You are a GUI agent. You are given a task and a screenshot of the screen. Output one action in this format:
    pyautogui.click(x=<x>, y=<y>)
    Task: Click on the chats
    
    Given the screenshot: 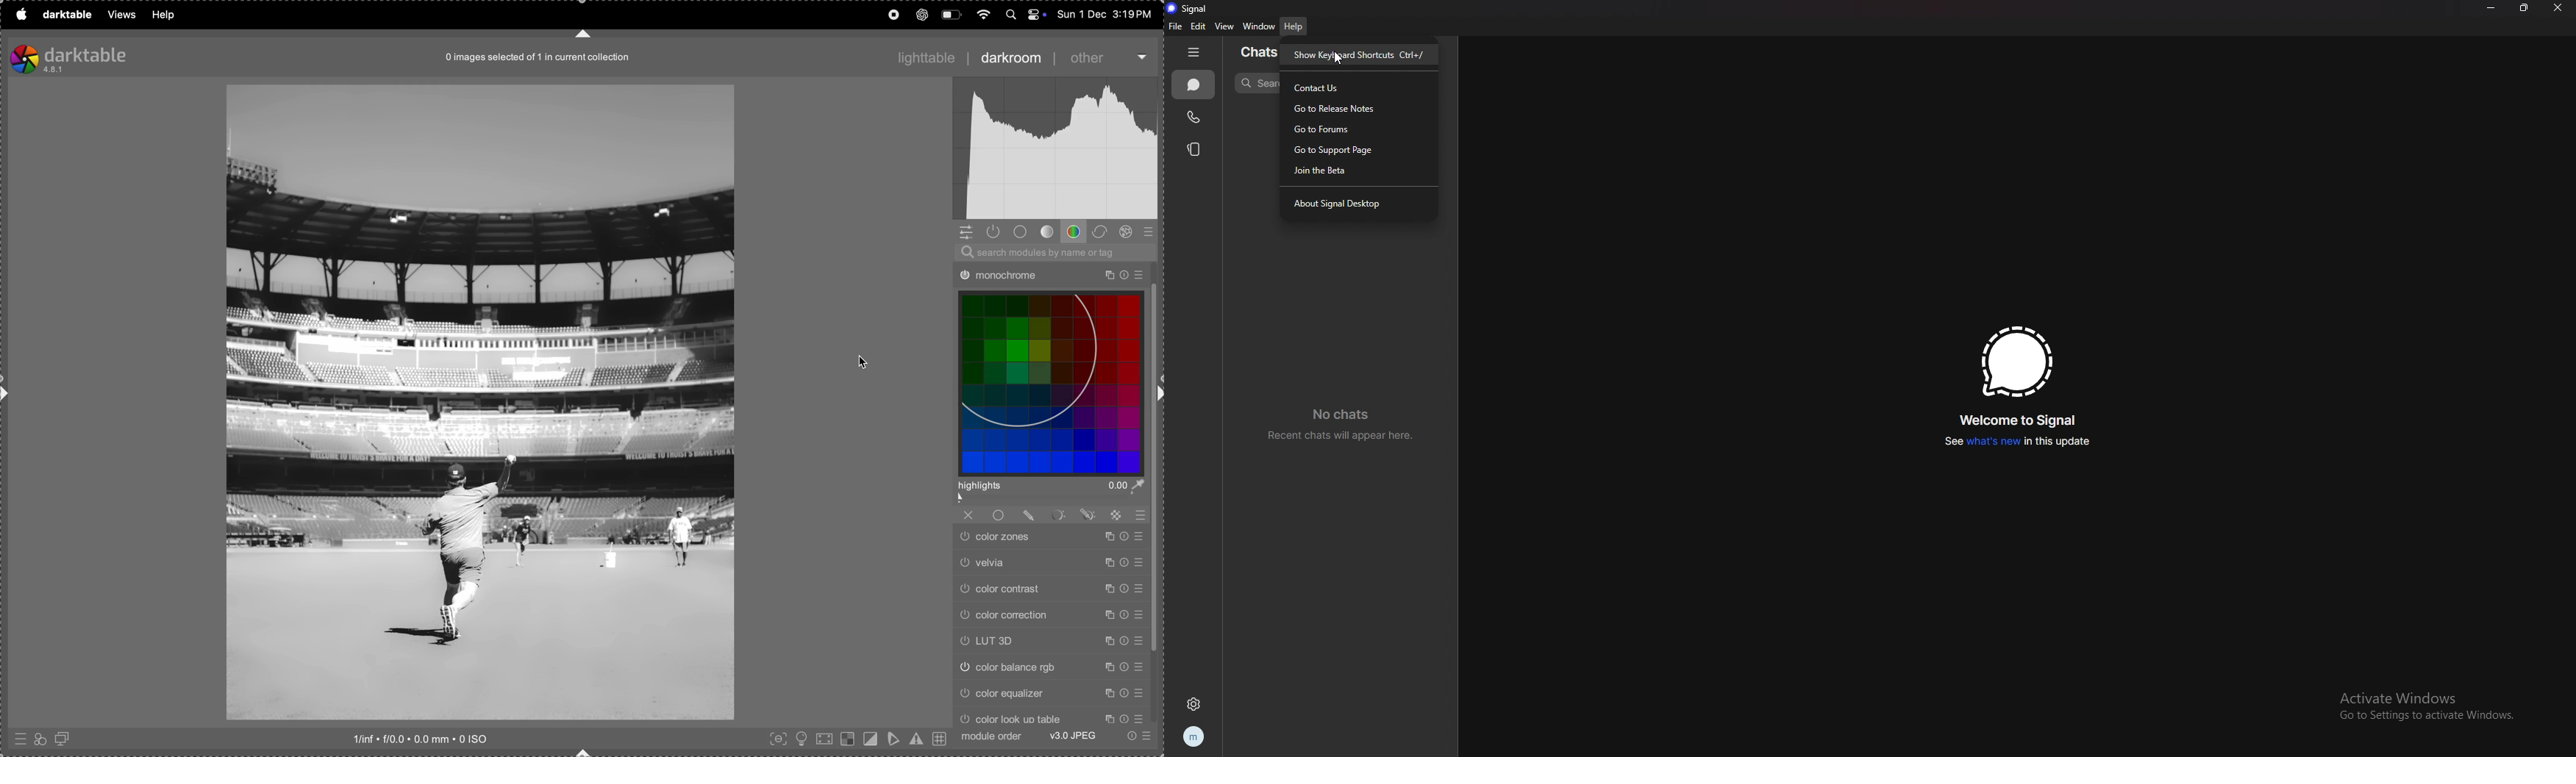 What is the action you would take?
    pyautogui.click(x=1260, y=53)
    